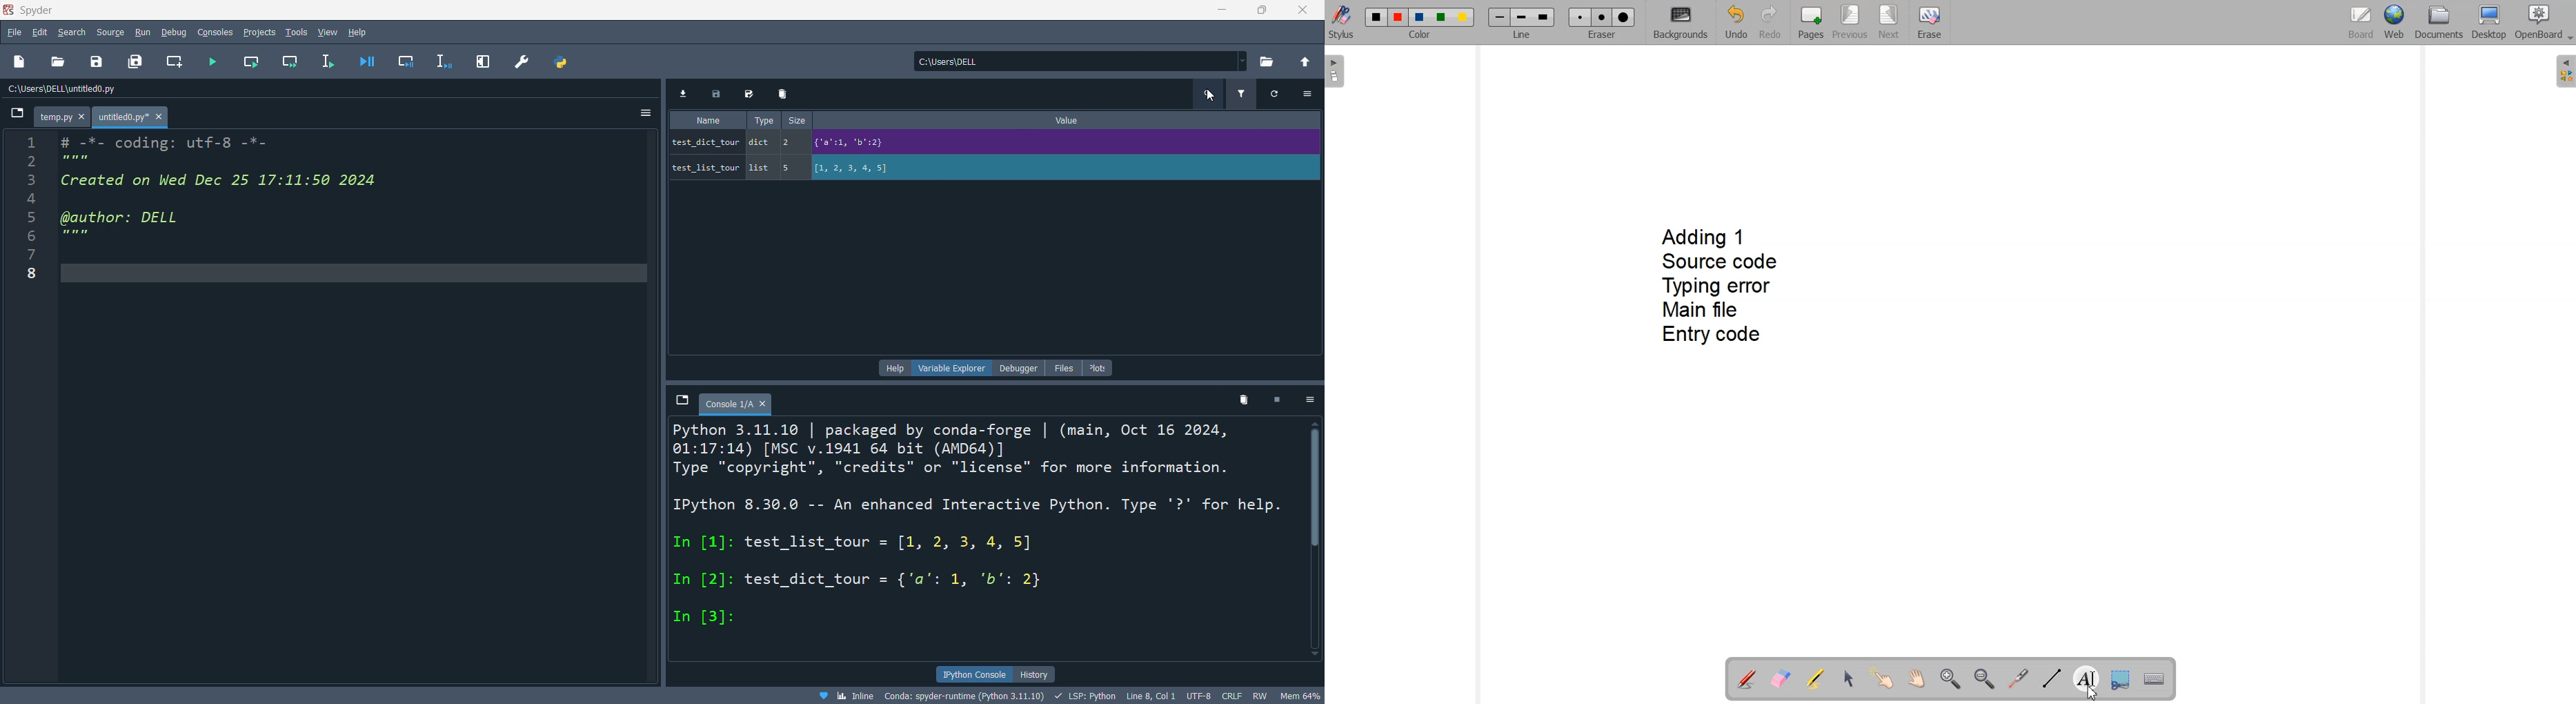 The height and width of the screenshot is (728, 2576). Describe the element at coordinates (210, 32) in the screenshot. I see `consolesn` at that location.